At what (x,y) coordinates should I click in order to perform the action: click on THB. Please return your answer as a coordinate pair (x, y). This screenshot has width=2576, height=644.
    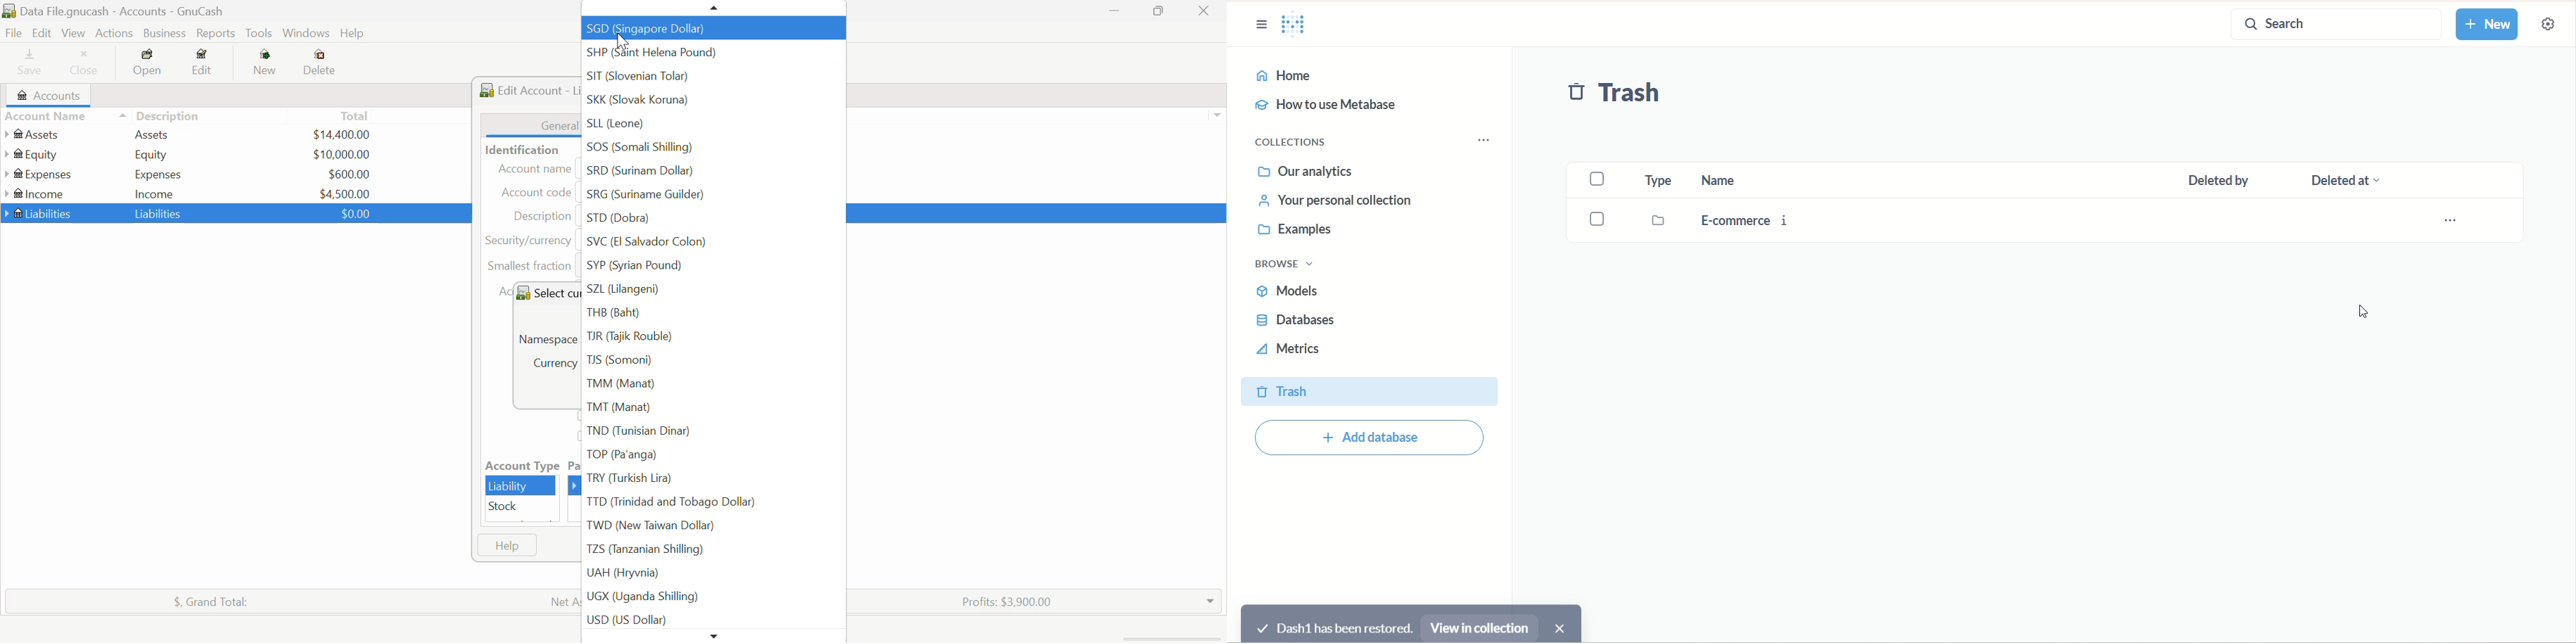
    Looking at the image, I should click on (712, 314).